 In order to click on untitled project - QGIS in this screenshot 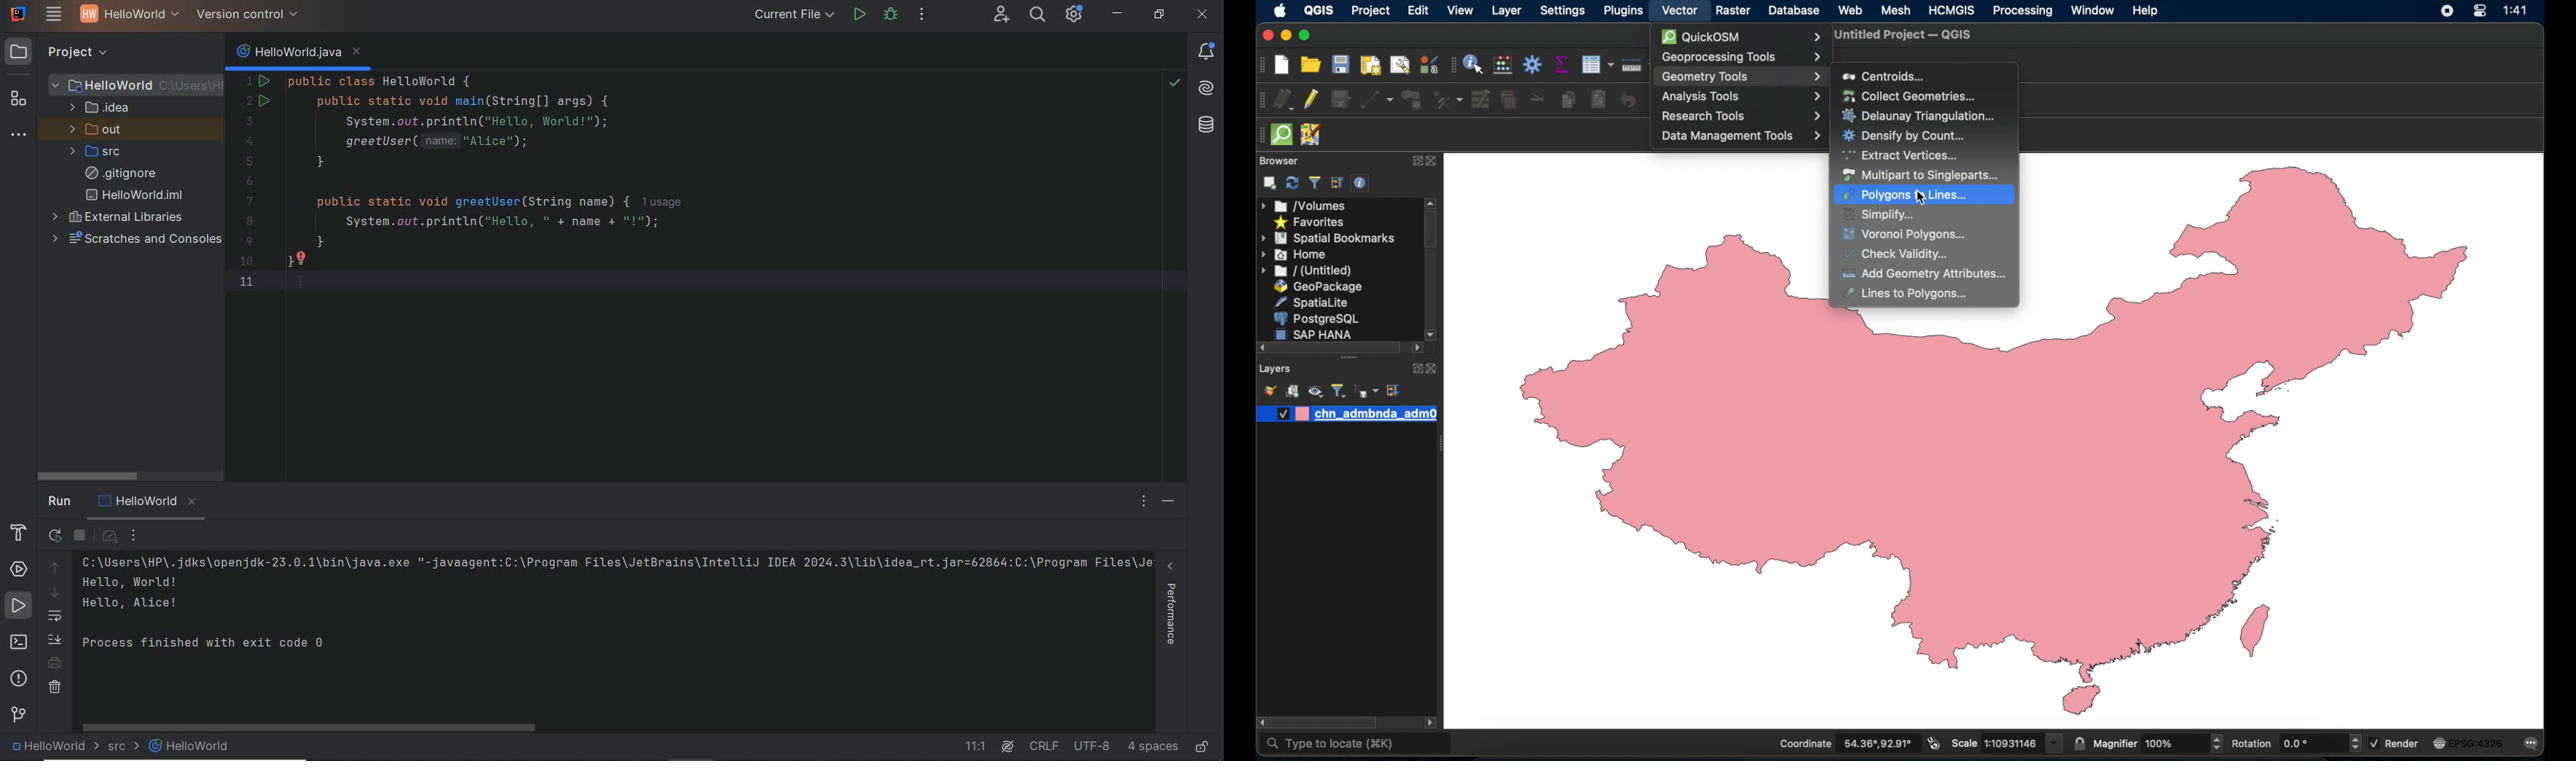, I will do `click(1903, 36)`.